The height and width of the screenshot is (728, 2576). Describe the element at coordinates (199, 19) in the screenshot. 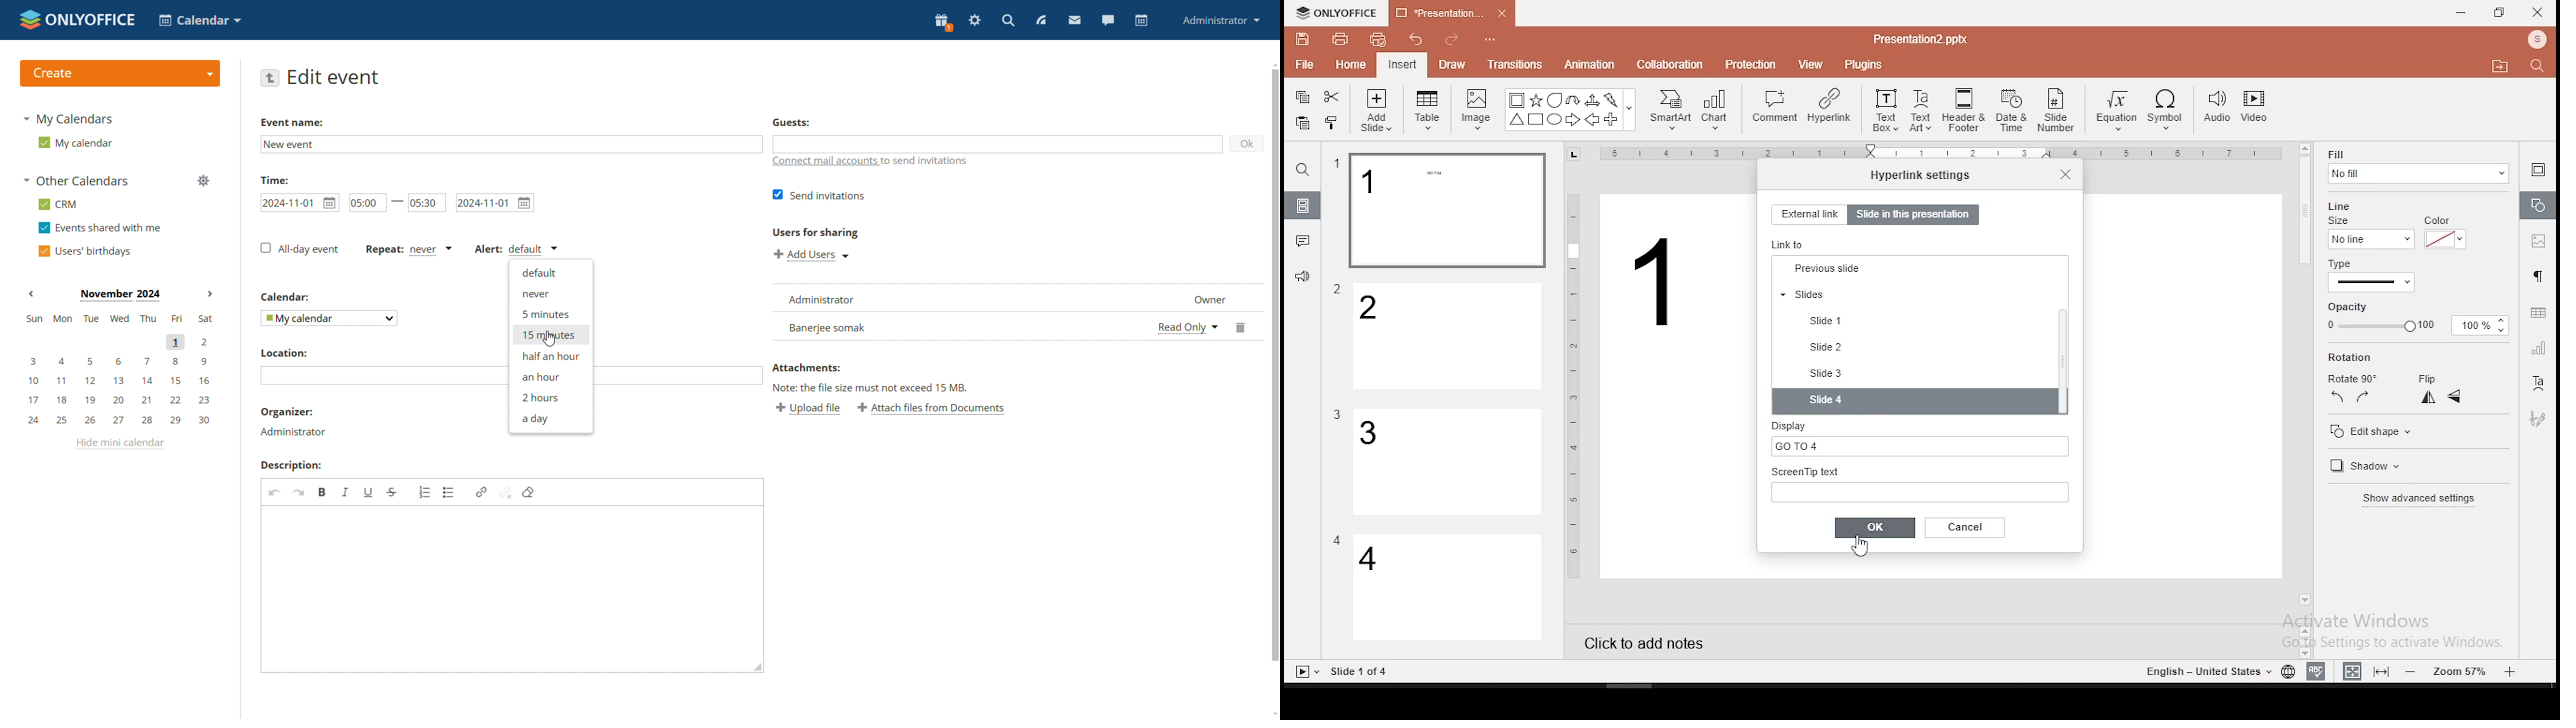

I see `choose application` at that location.